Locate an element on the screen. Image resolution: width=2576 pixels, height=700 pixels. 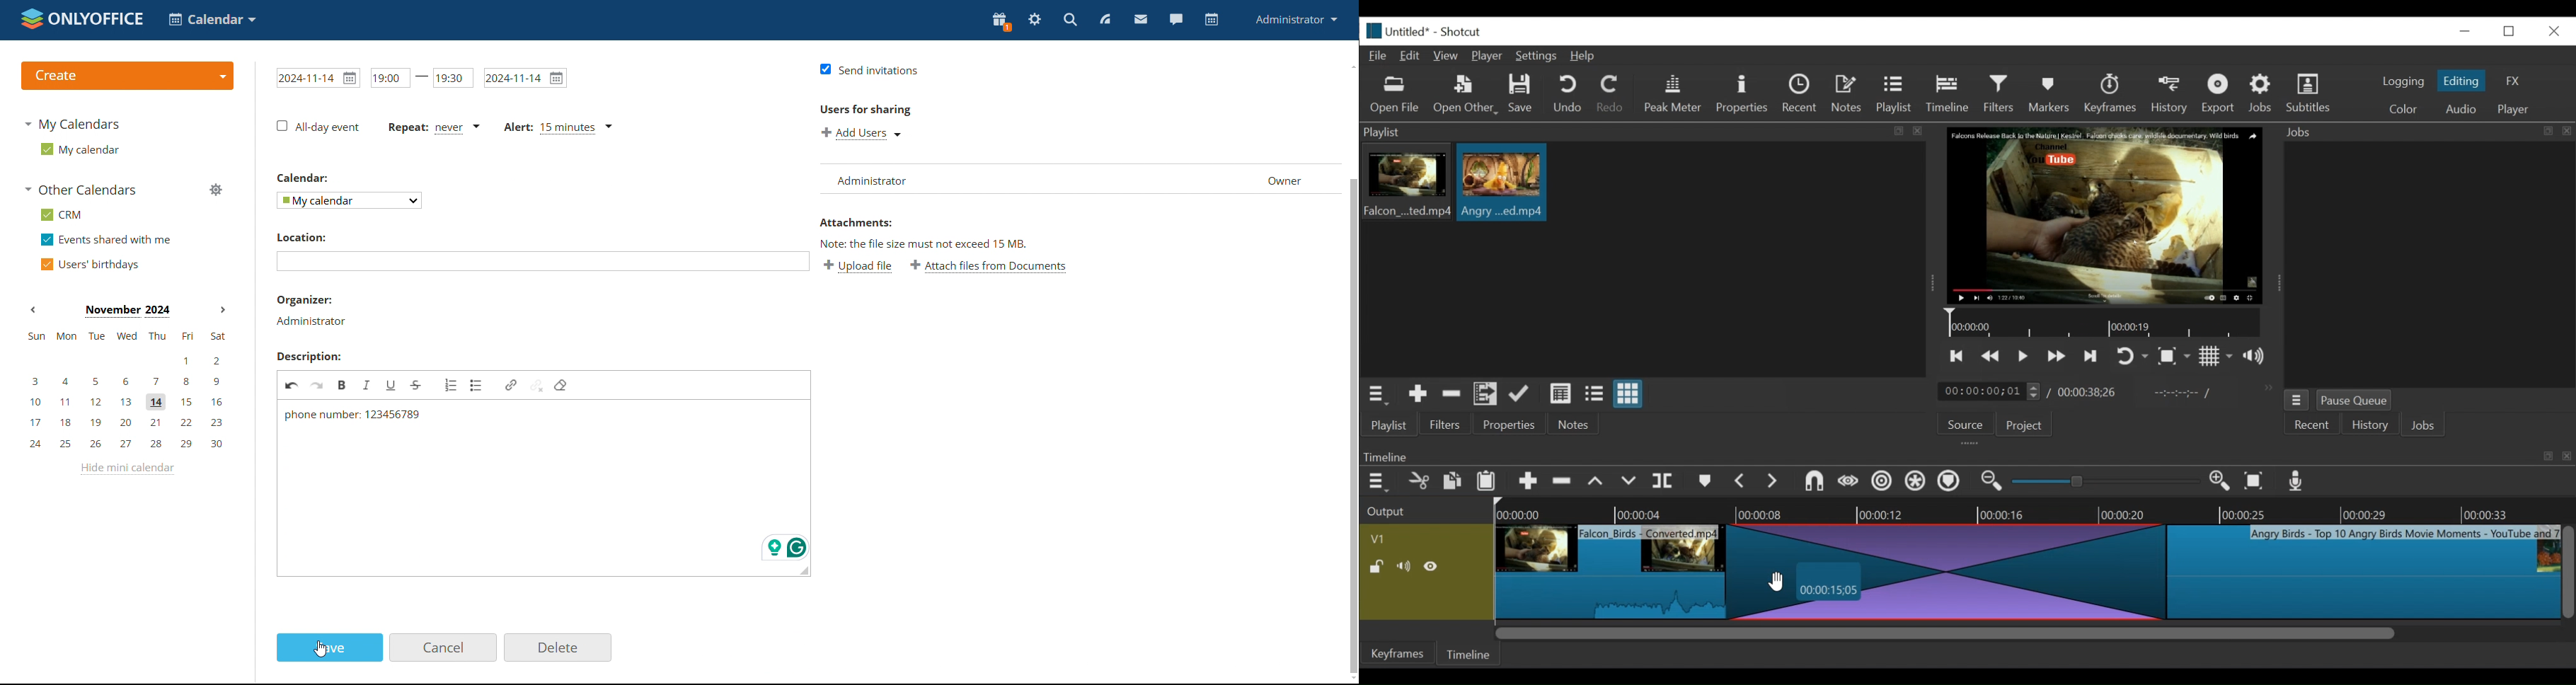
Timeline Panel is located at coordinates (1966, 456).